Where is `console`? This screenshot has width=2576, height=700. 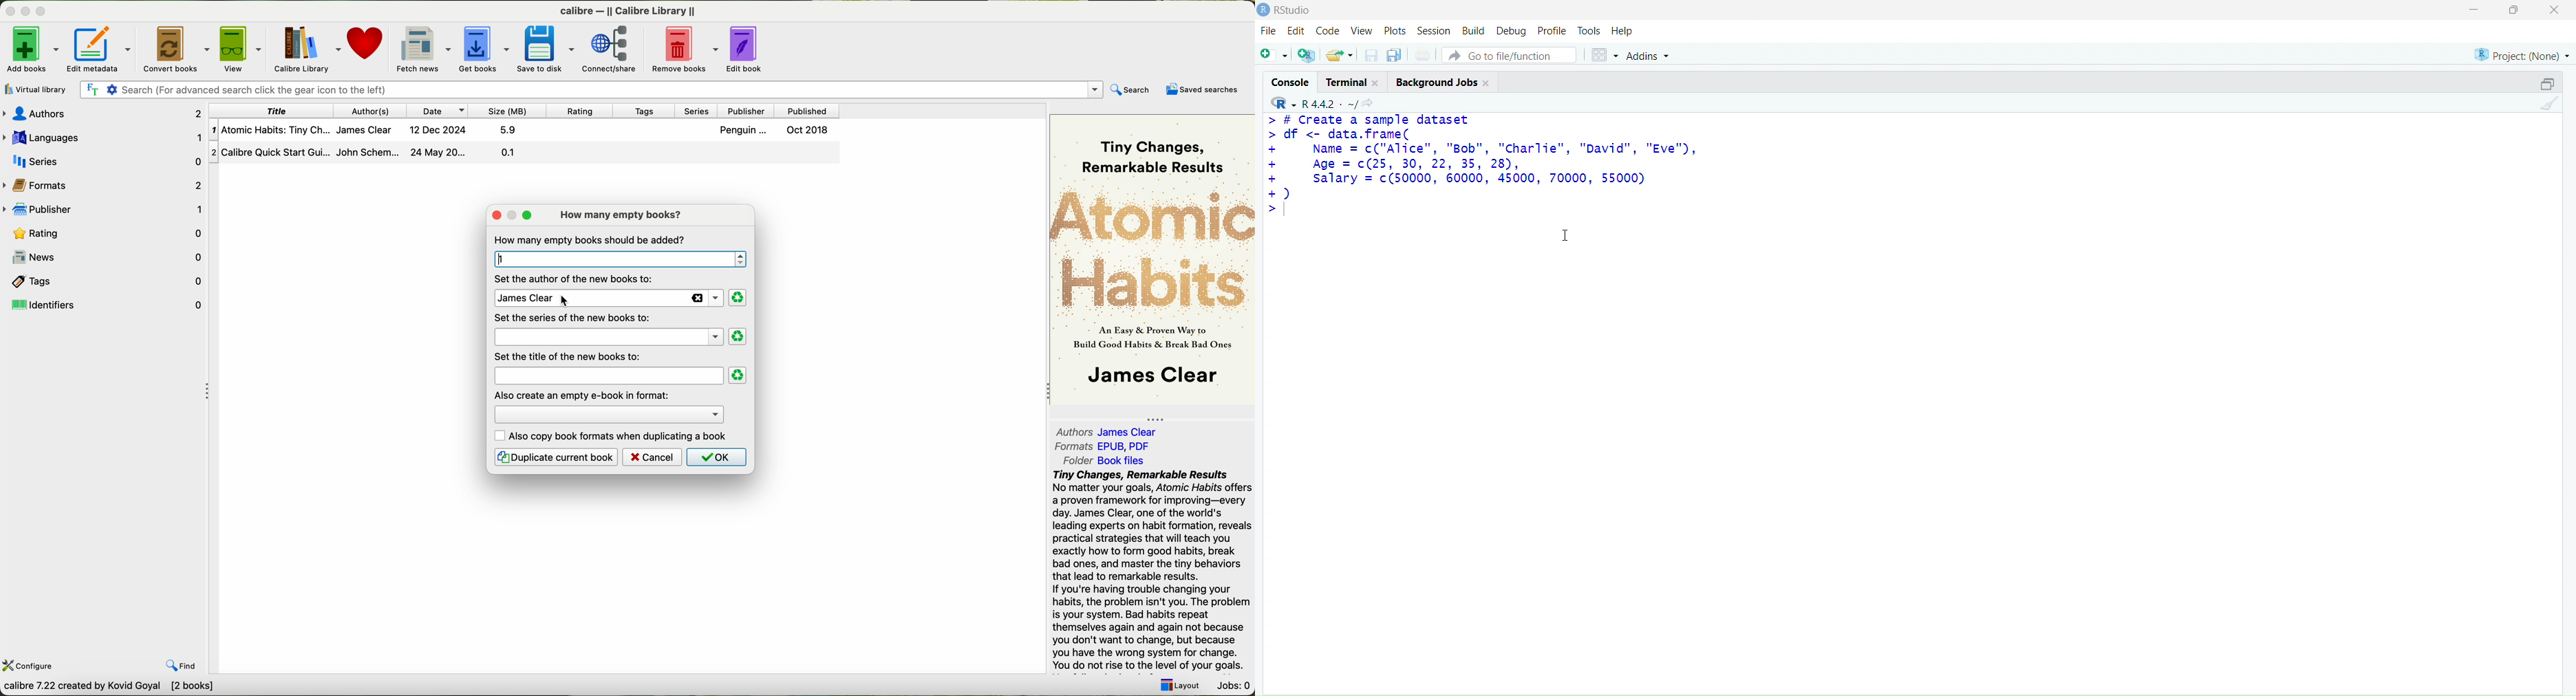
console is located at coordinates (1291, 83).